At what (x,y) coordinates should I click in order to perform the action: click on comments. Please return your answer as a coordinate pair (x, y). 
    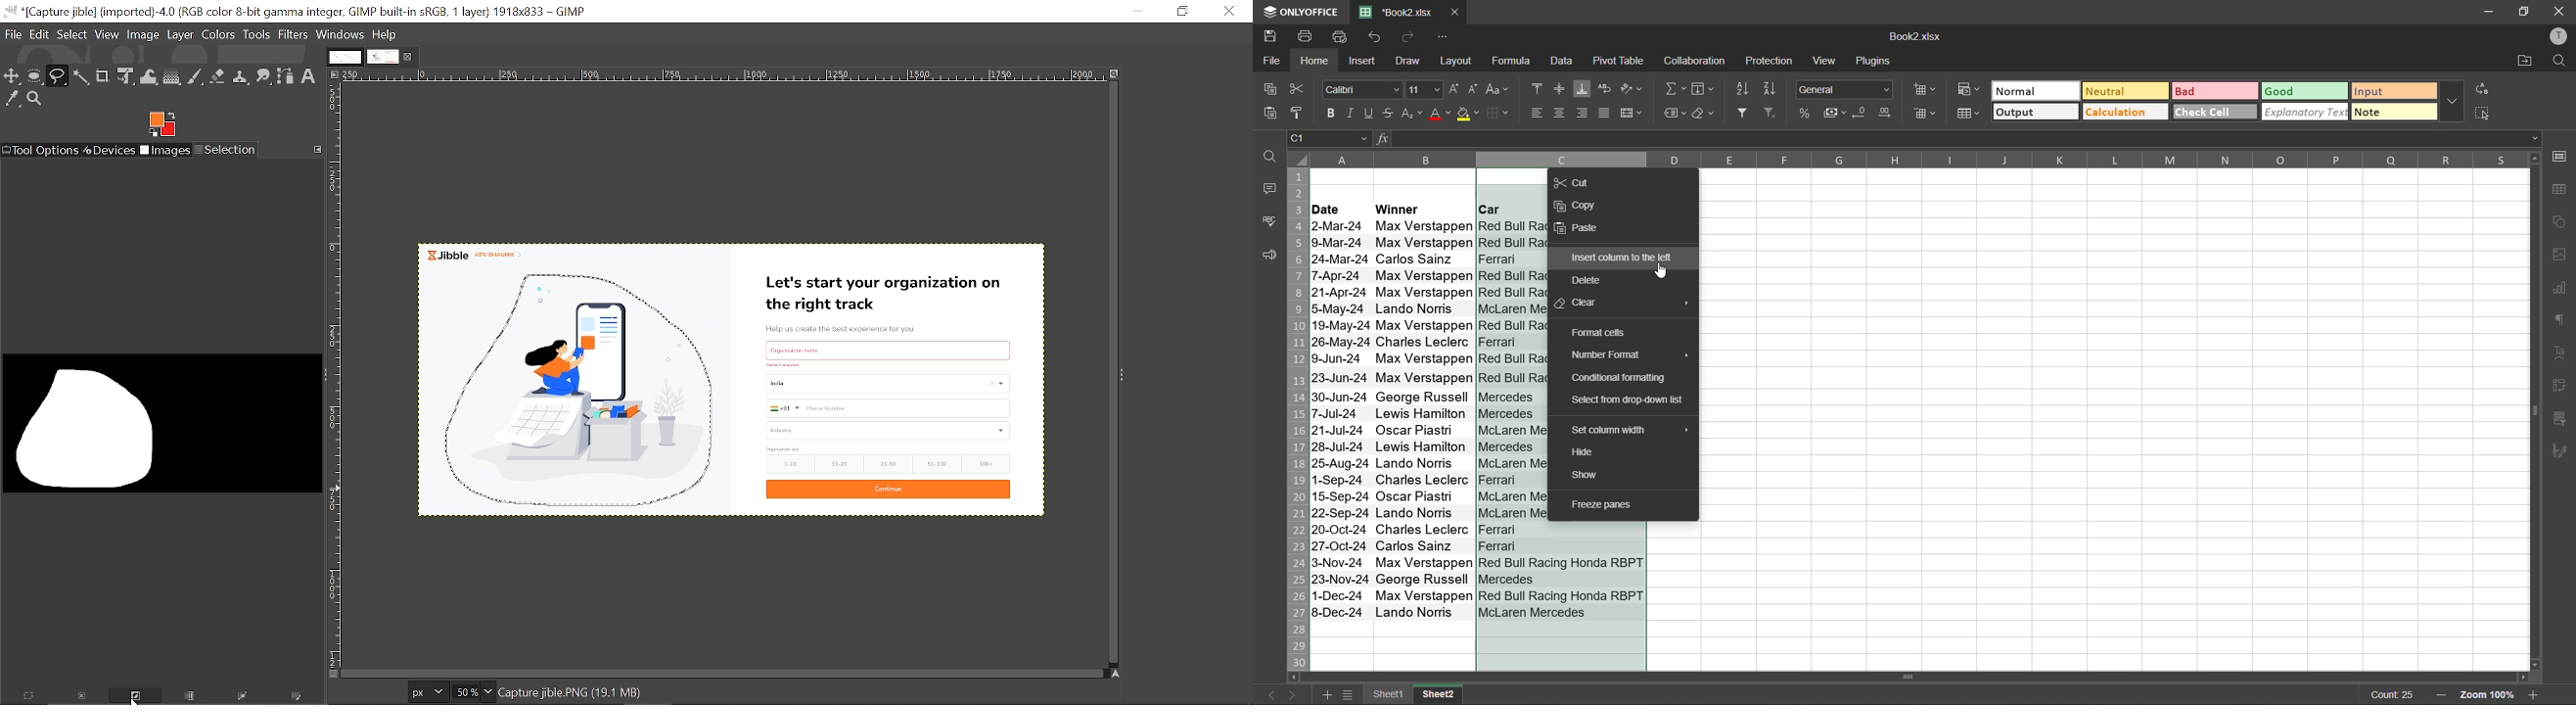
    Looking at the image, I should click on (1271, 188).